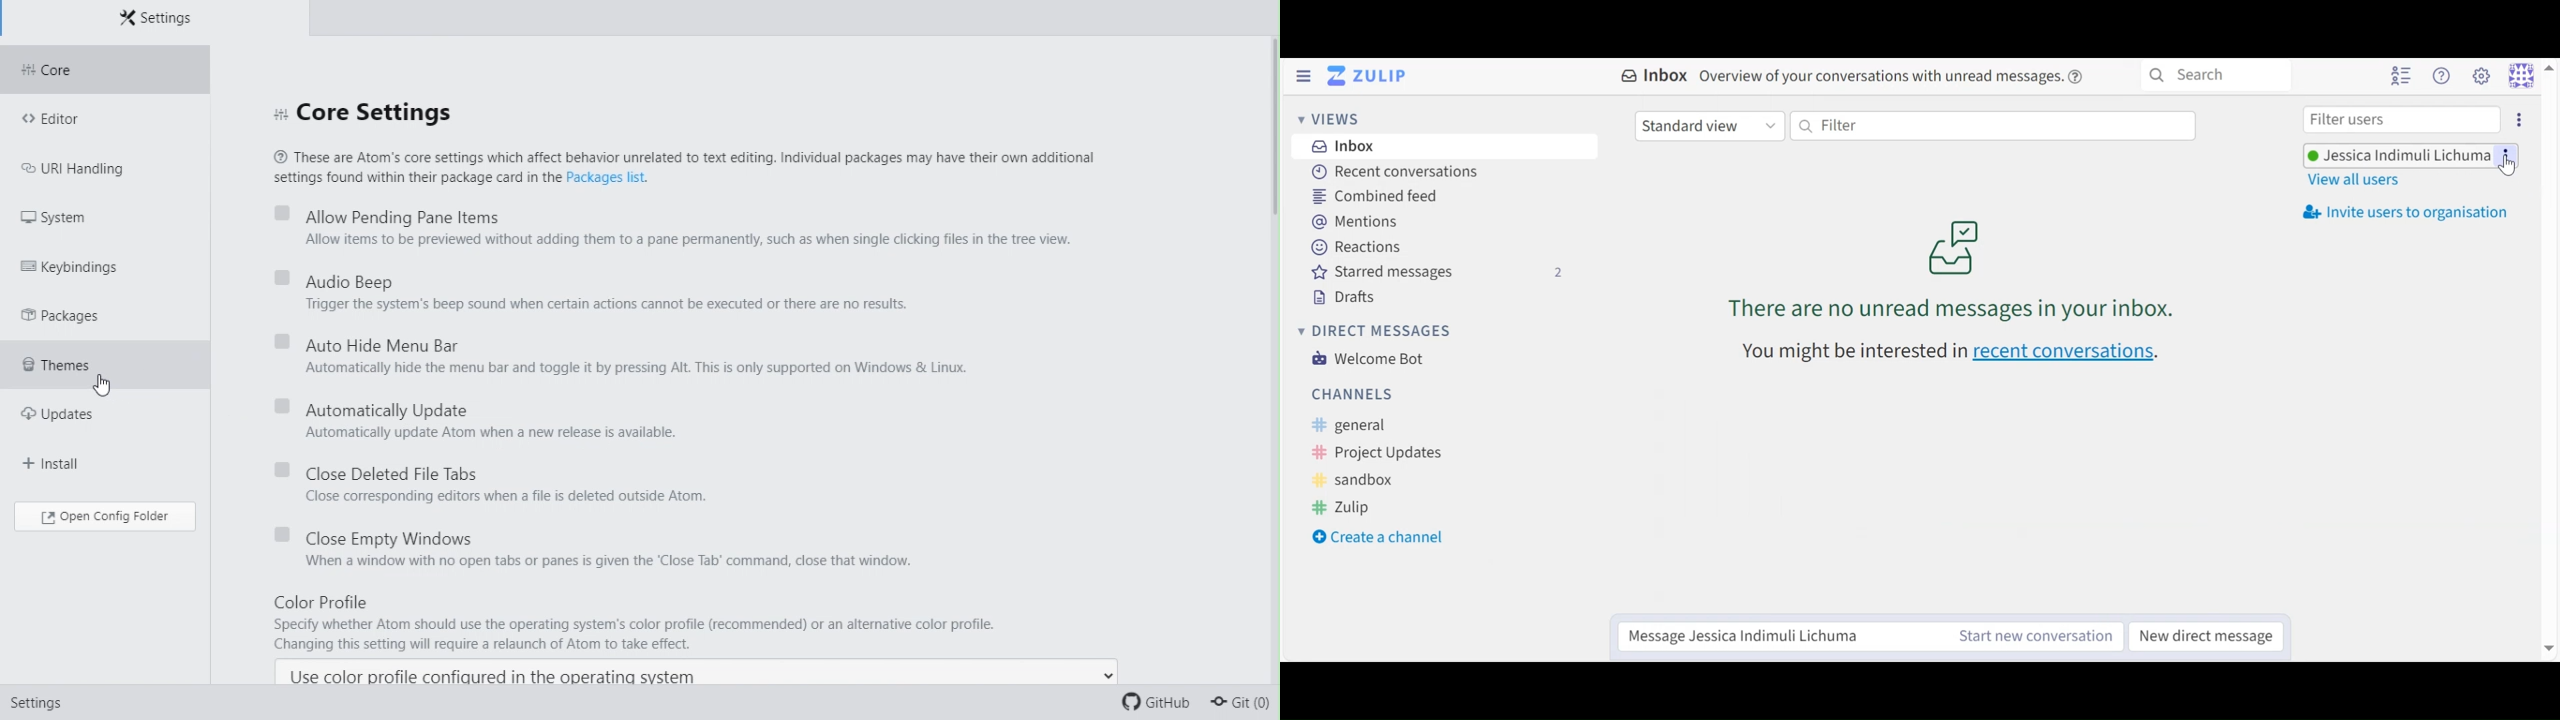  I want to click on Themes, so click(105, 359).